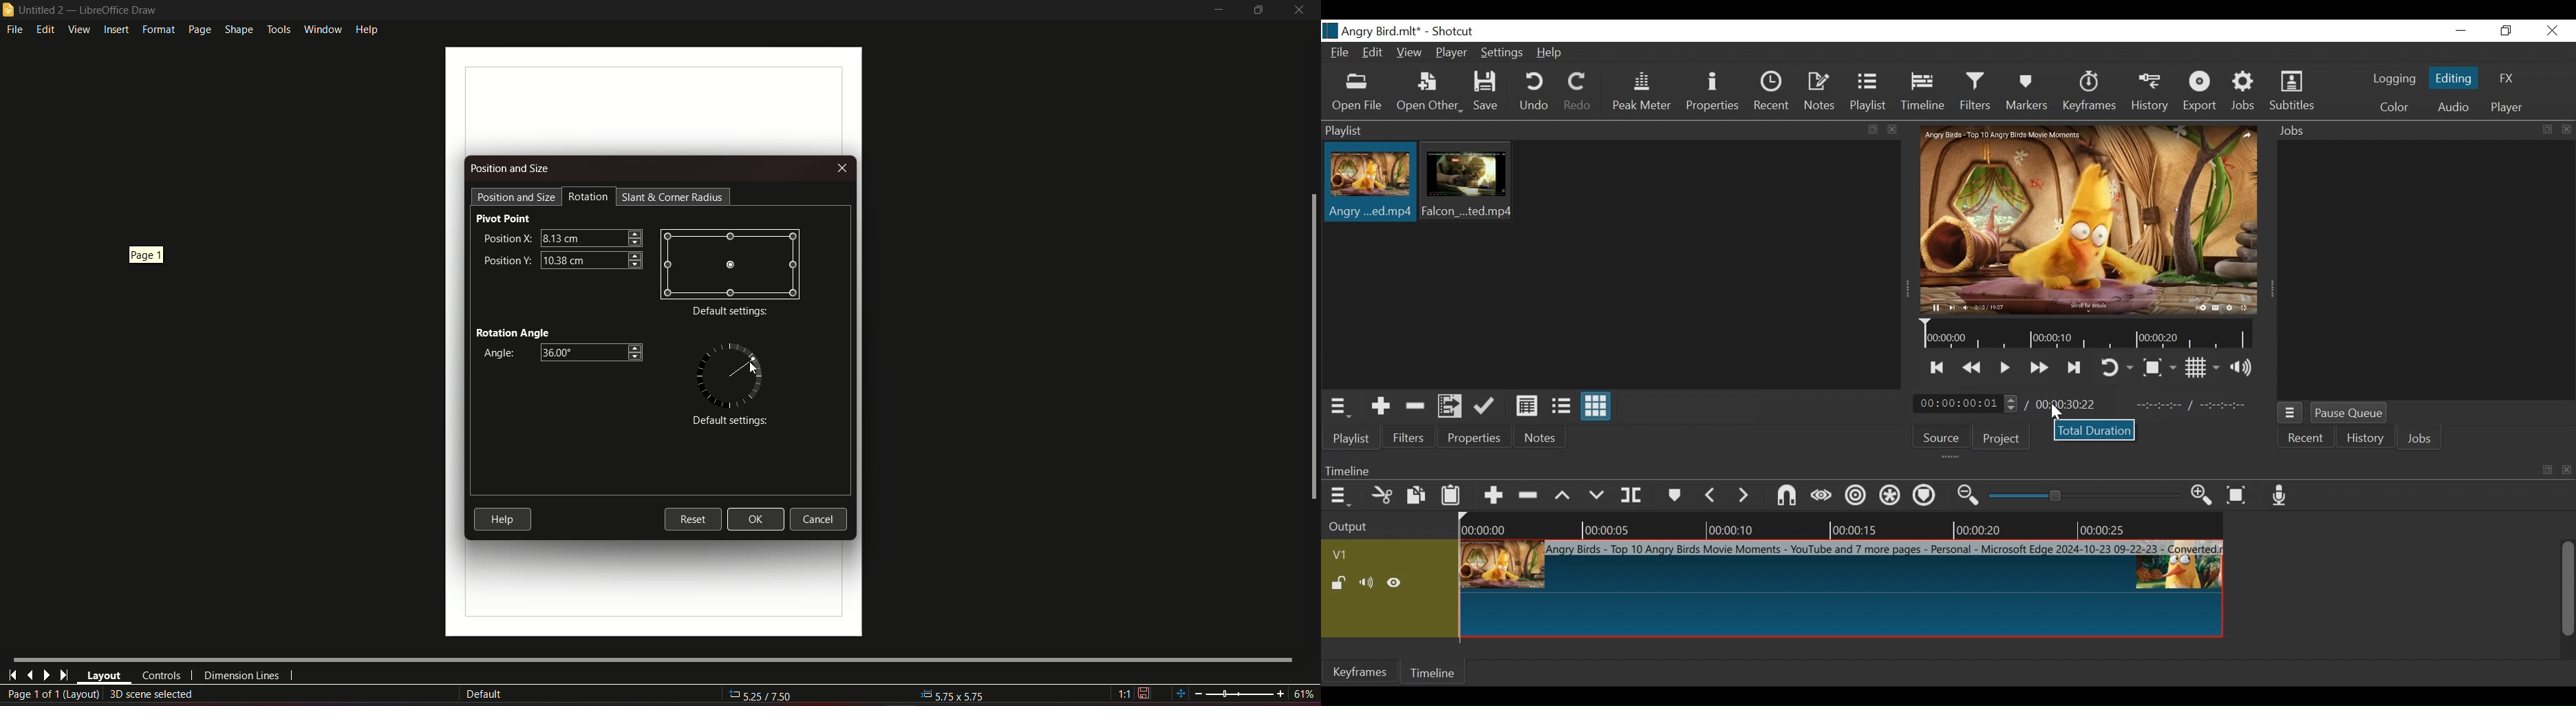  I want to click on logging, so click(2395, 78).